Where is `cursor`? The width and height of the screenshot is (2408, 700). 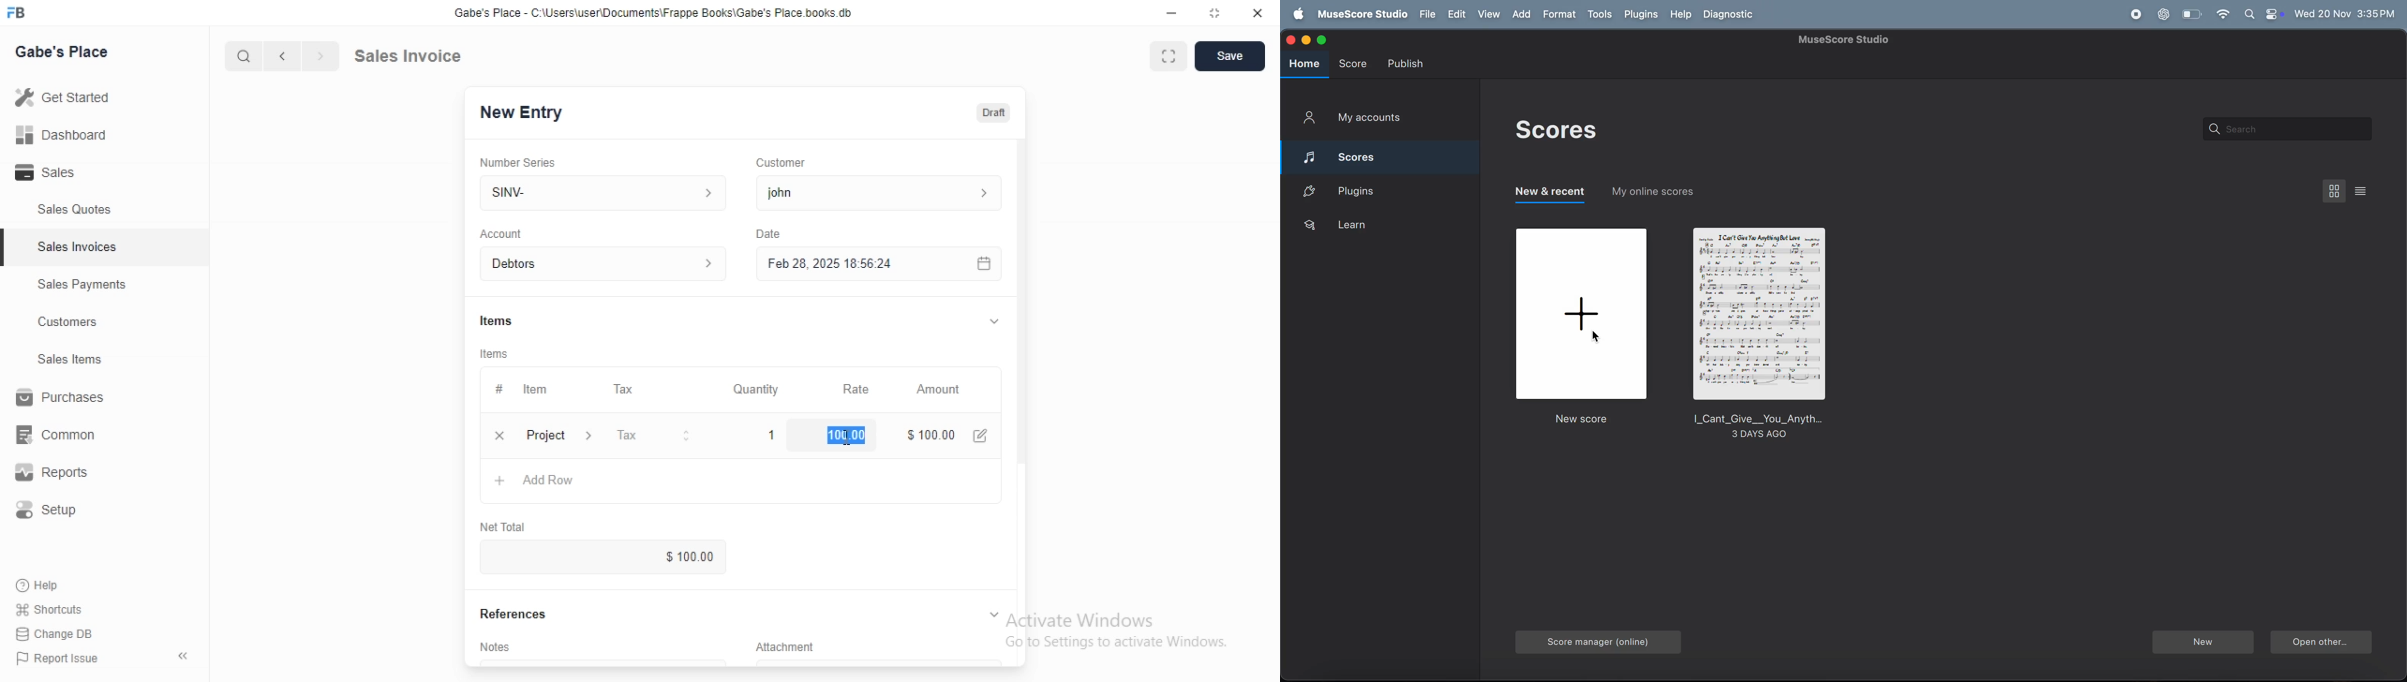 cursor is located at coordinates (850, 441).